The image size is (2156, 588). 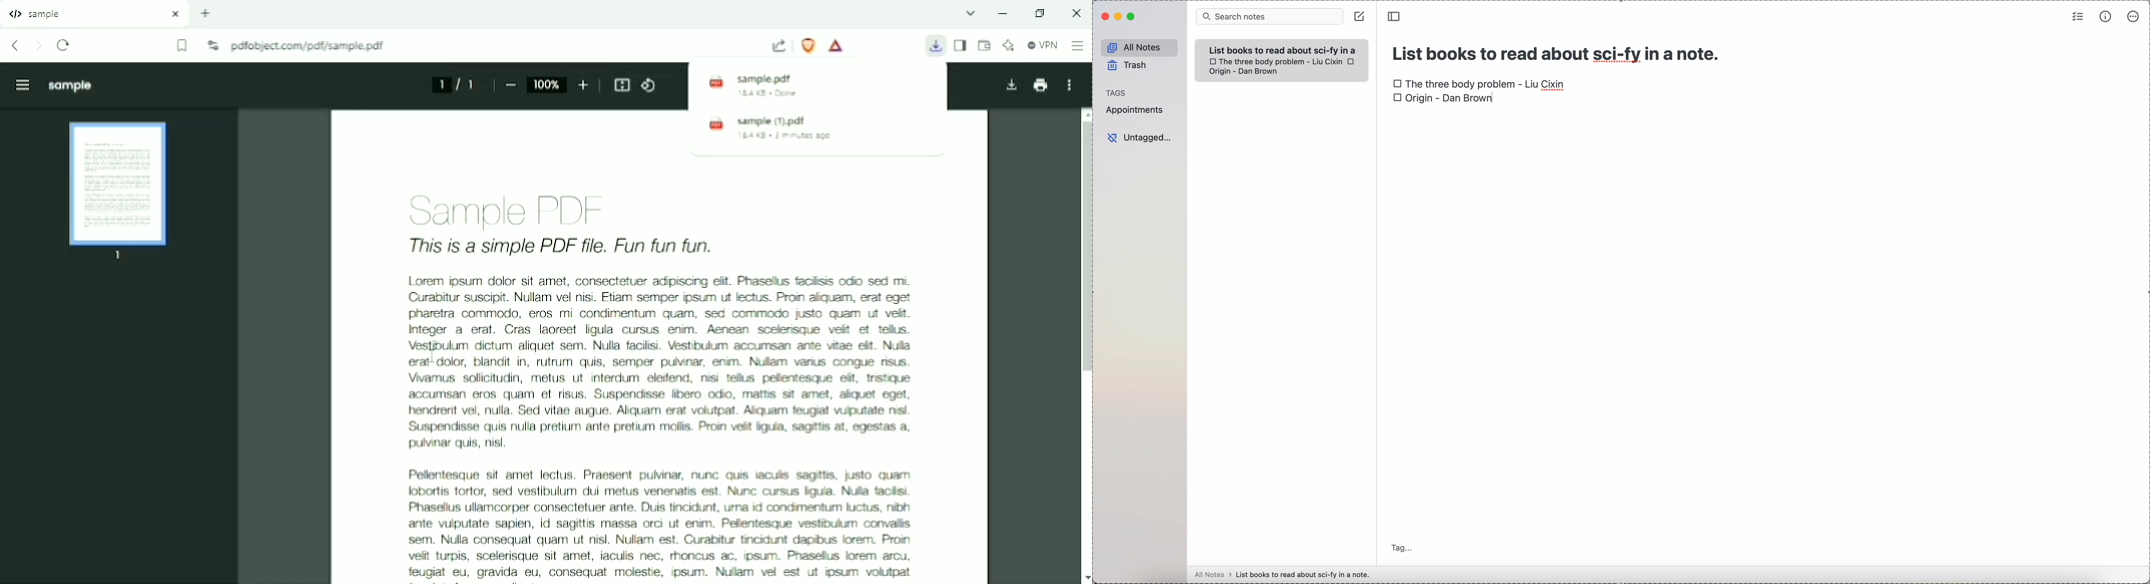 I want to click on Fit to page, so click(x=623, y=85).